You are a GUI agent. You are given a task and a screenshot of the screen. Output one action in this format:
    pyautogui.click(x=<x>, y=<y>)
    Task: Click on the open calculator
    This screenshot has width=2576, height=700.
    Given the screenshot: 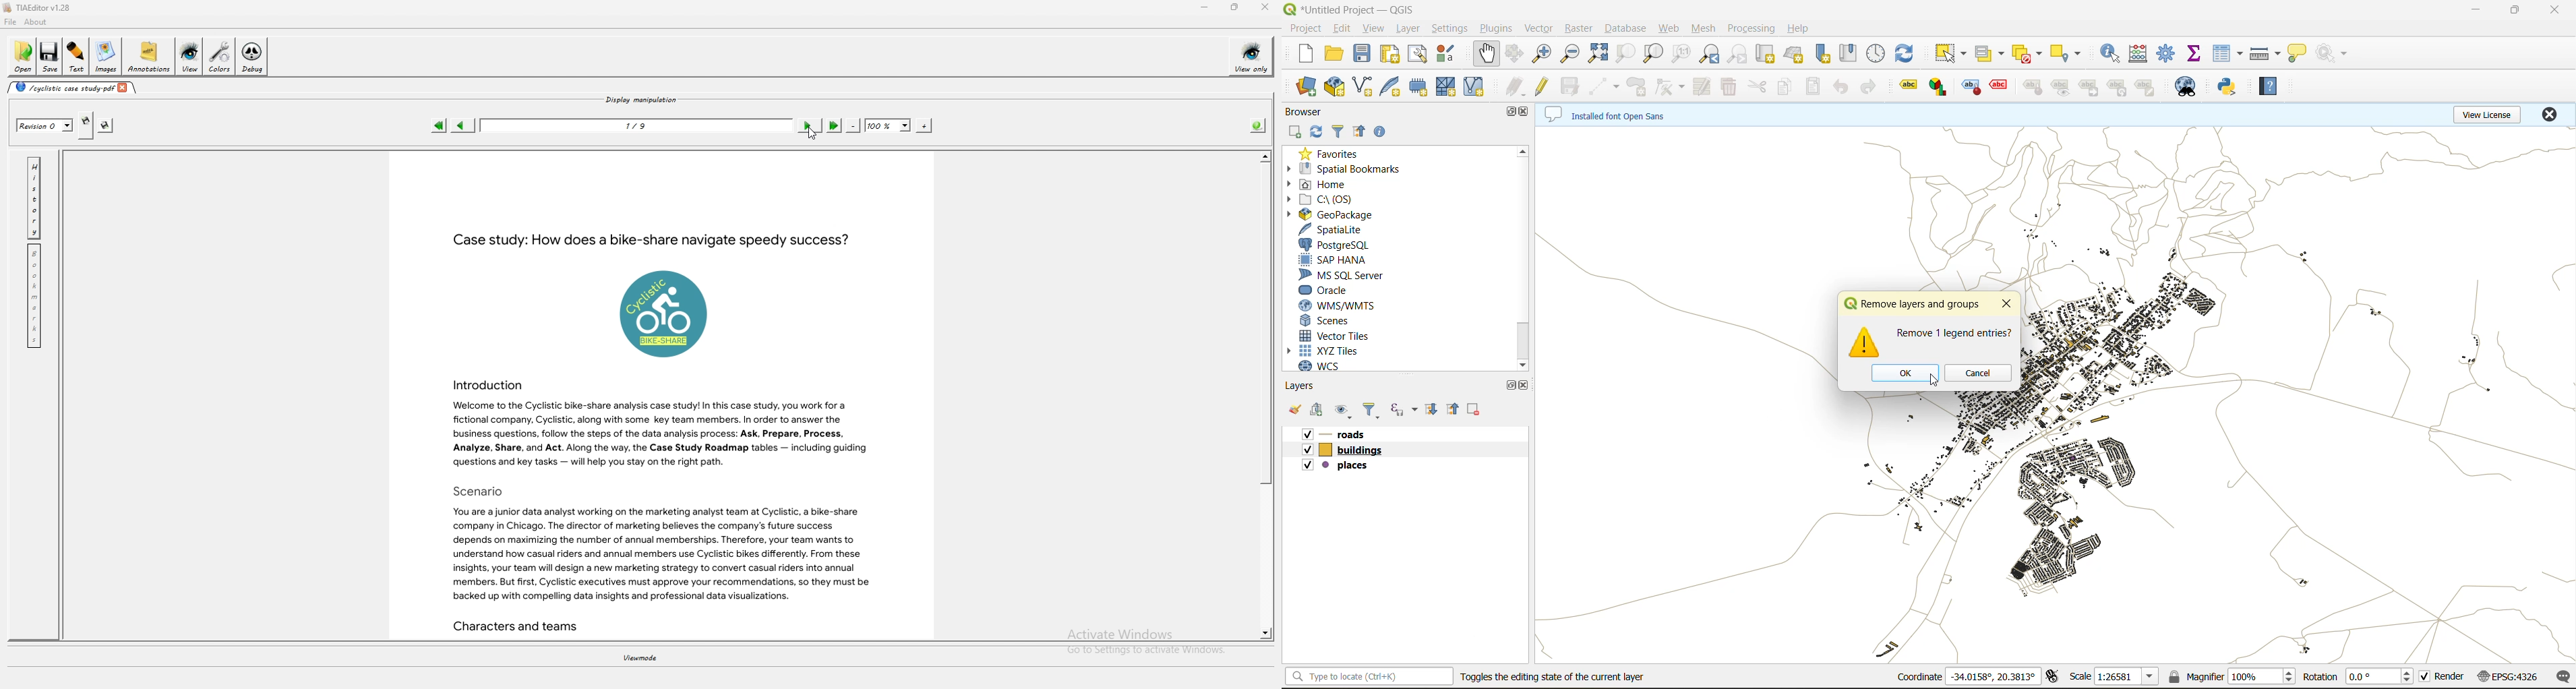 What is the action you would take?
    pyautogui.click(x=2141, y=56)
    